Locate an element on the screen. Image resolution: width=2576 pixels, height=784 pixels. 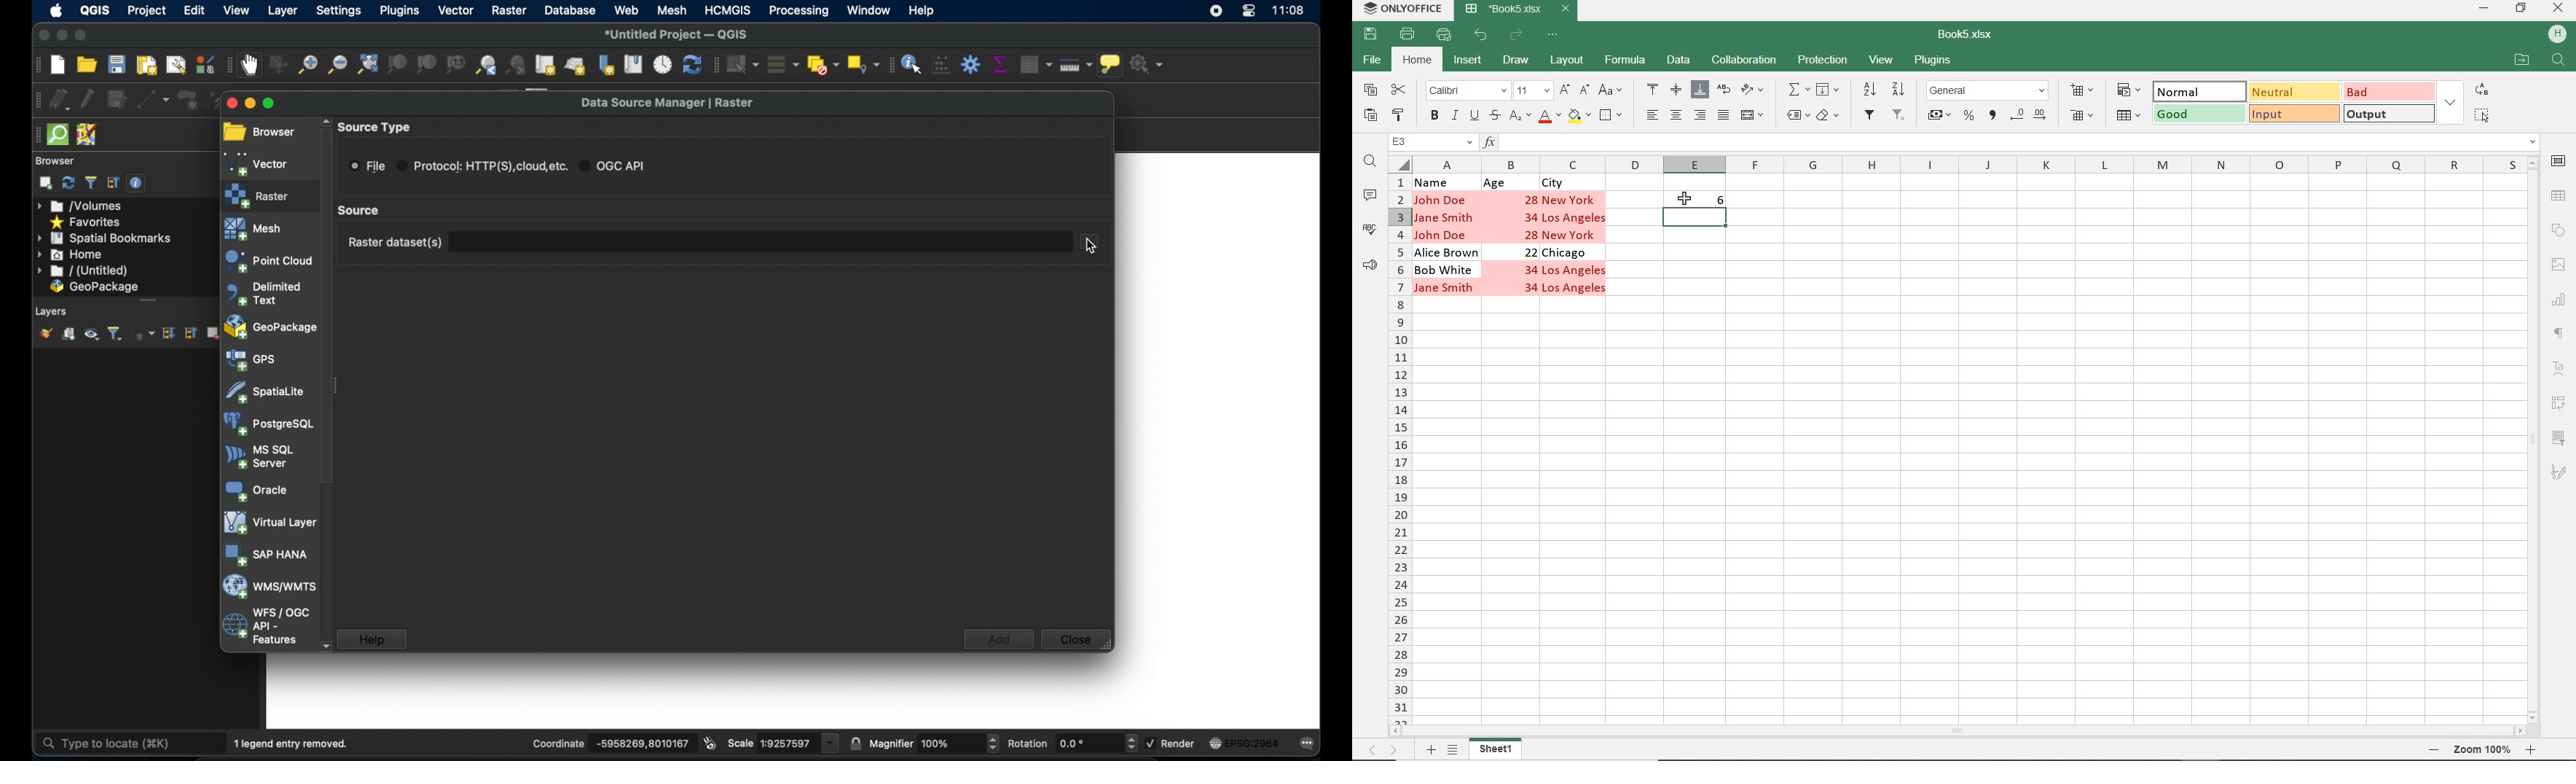
style manager is located at coordinates (204, 64).